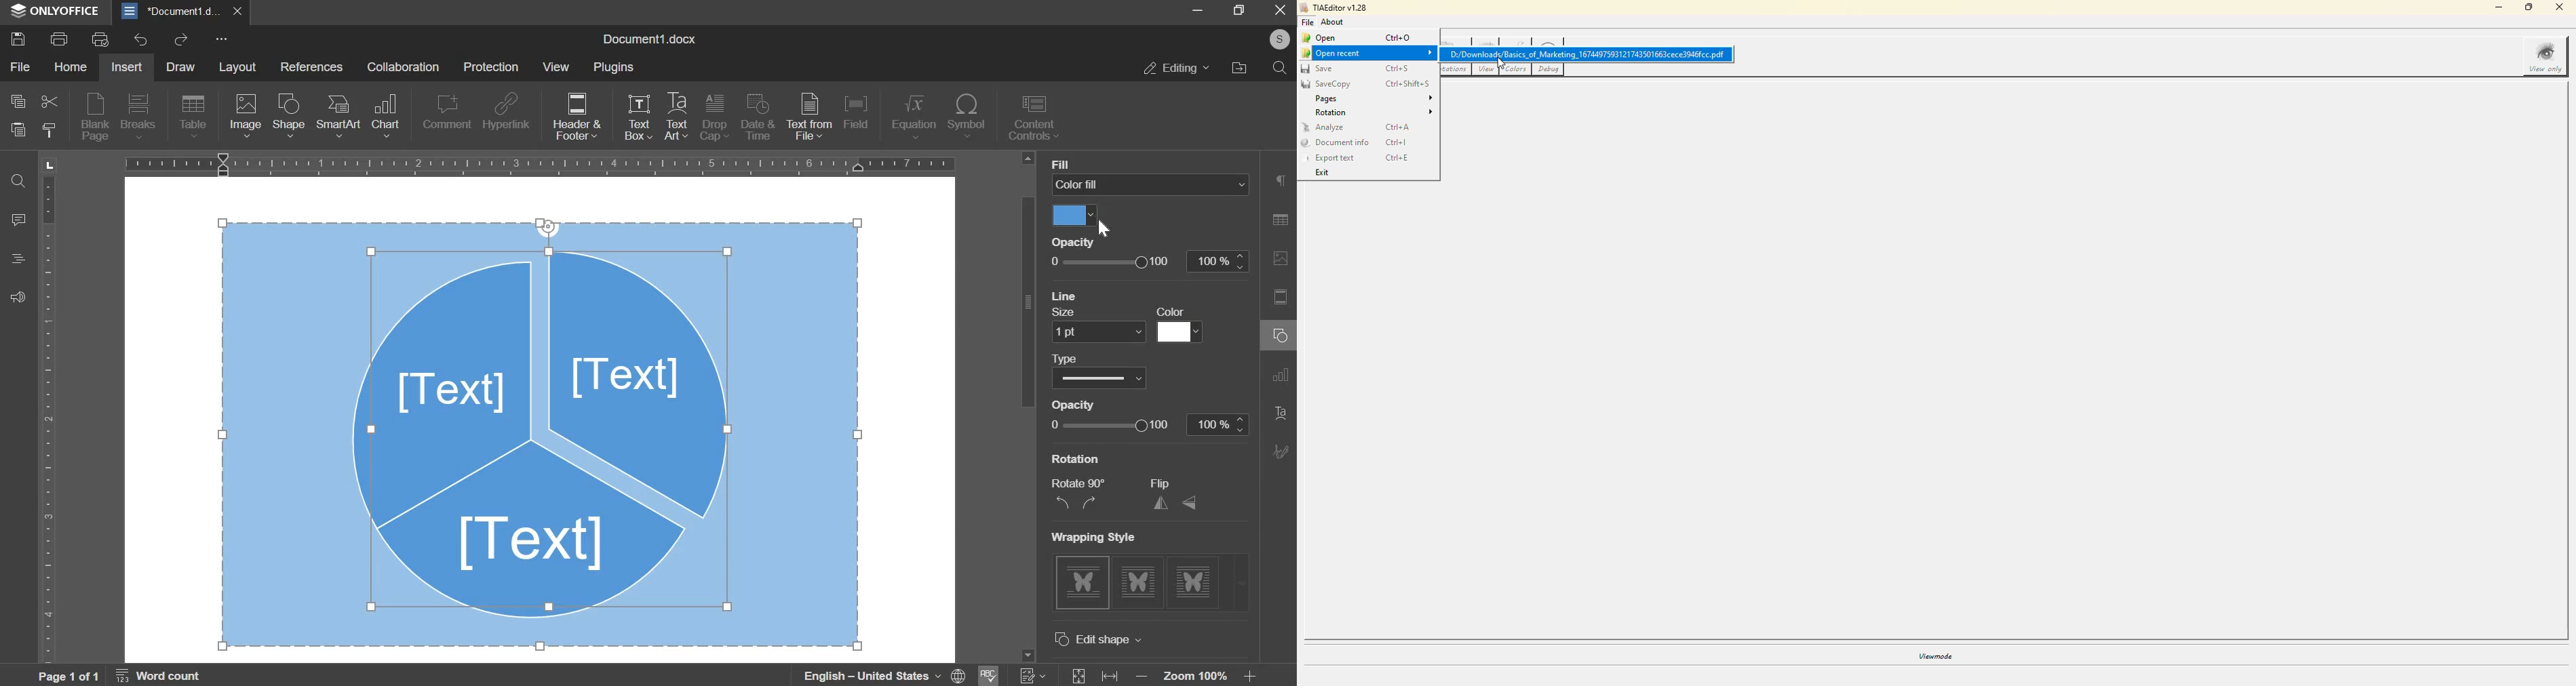 The height and width of the screenshot is (700, 2576). Describe the element at coordinates (1070, 313) in the screenshot. I see `` at that location.